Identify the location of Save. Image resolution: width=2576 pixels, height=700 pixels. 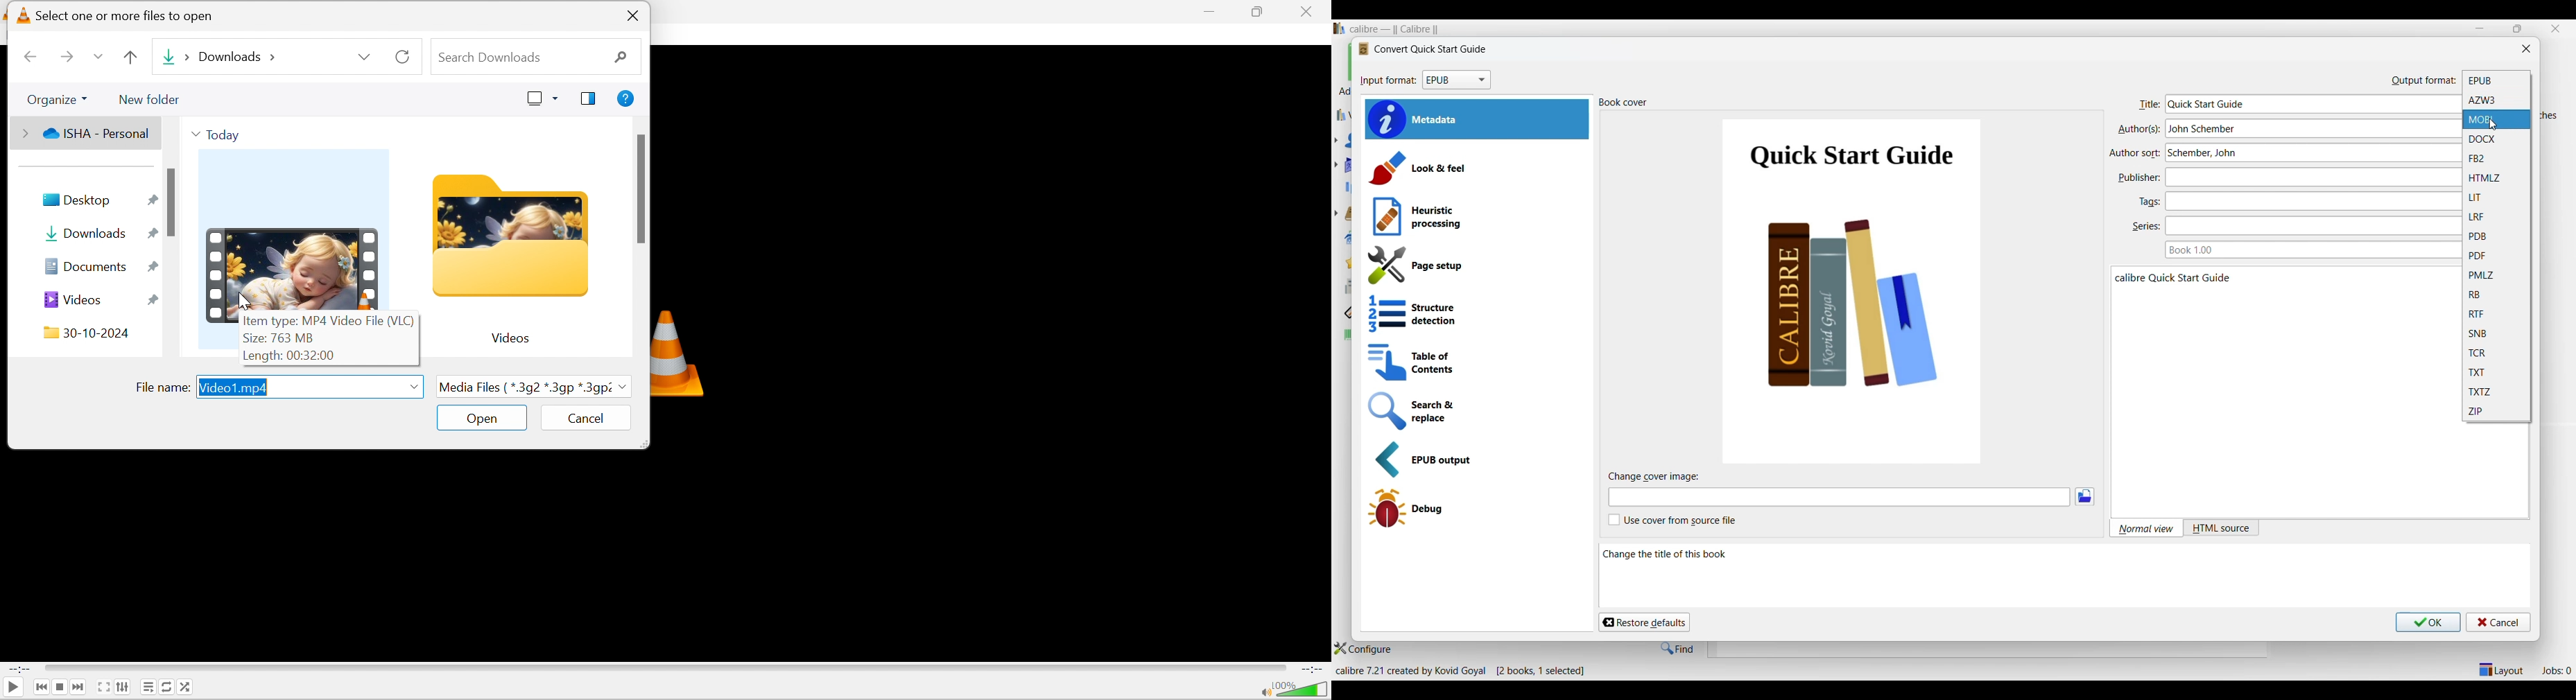
(2429, 622).